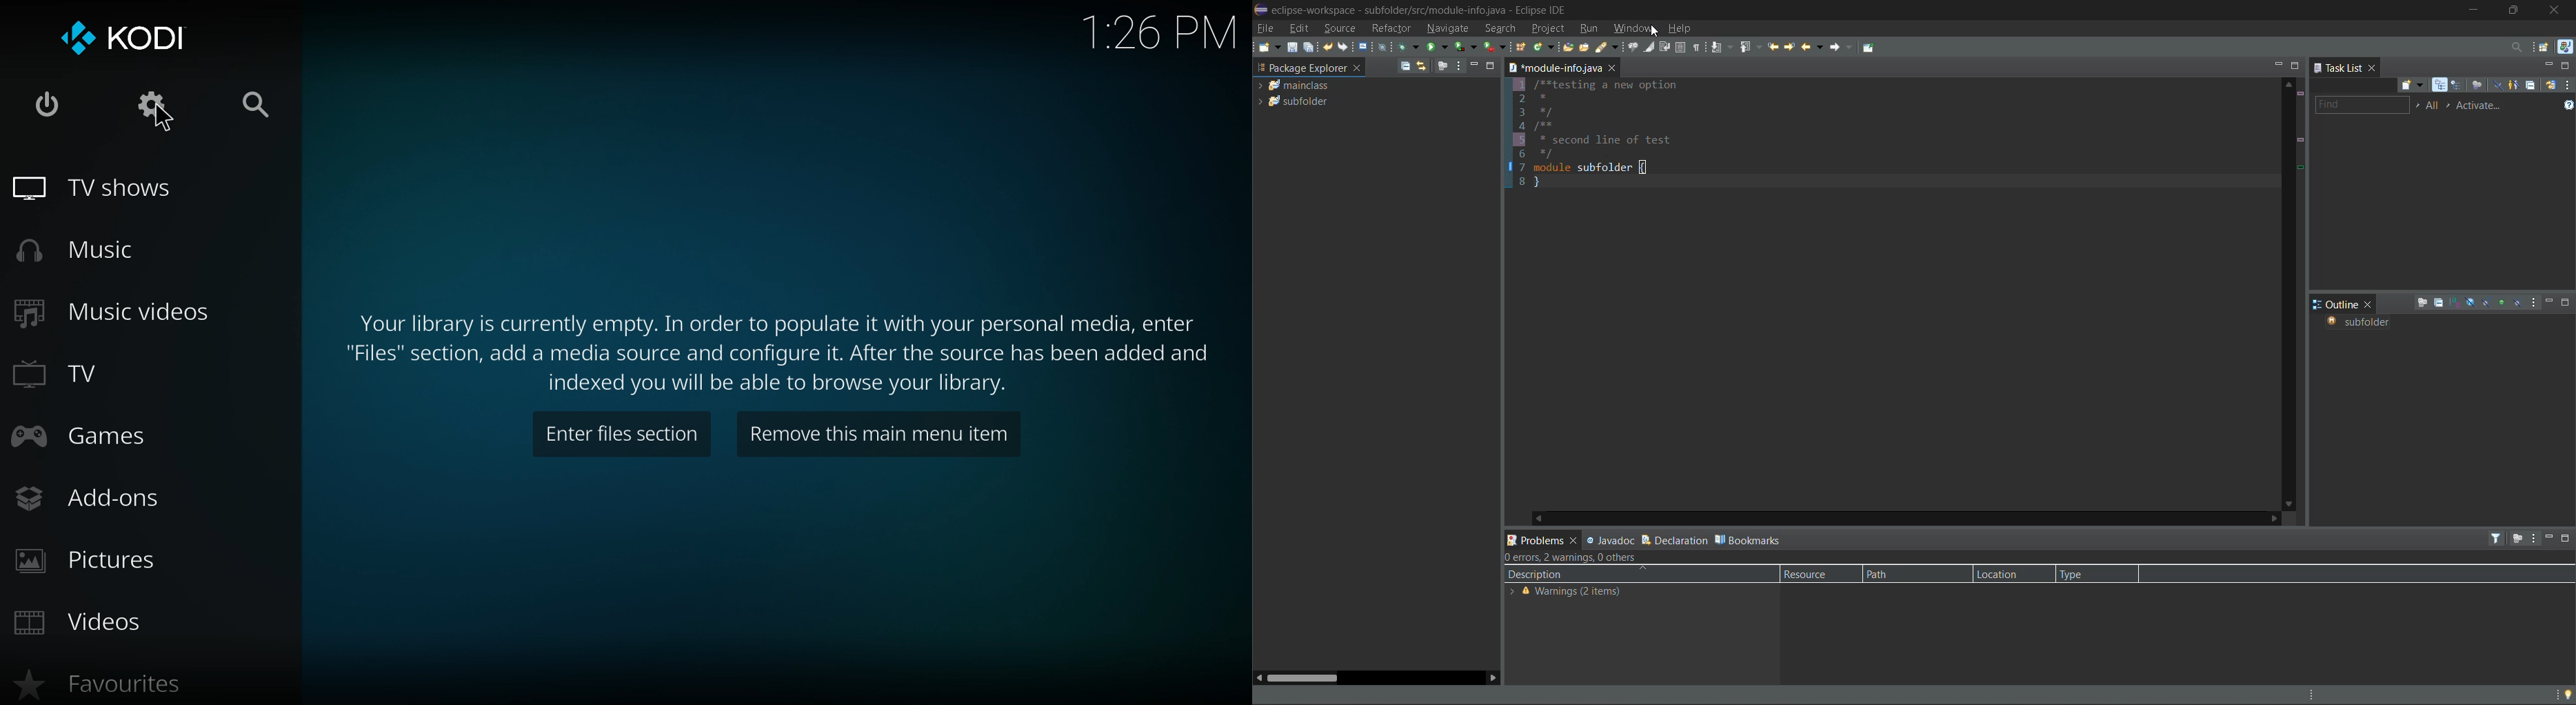 This screenshot has height=728, width=2576. What do you see at coordinates (2360, 104) in the screenshot?
I see `find` at bounding box center [2360, 104].